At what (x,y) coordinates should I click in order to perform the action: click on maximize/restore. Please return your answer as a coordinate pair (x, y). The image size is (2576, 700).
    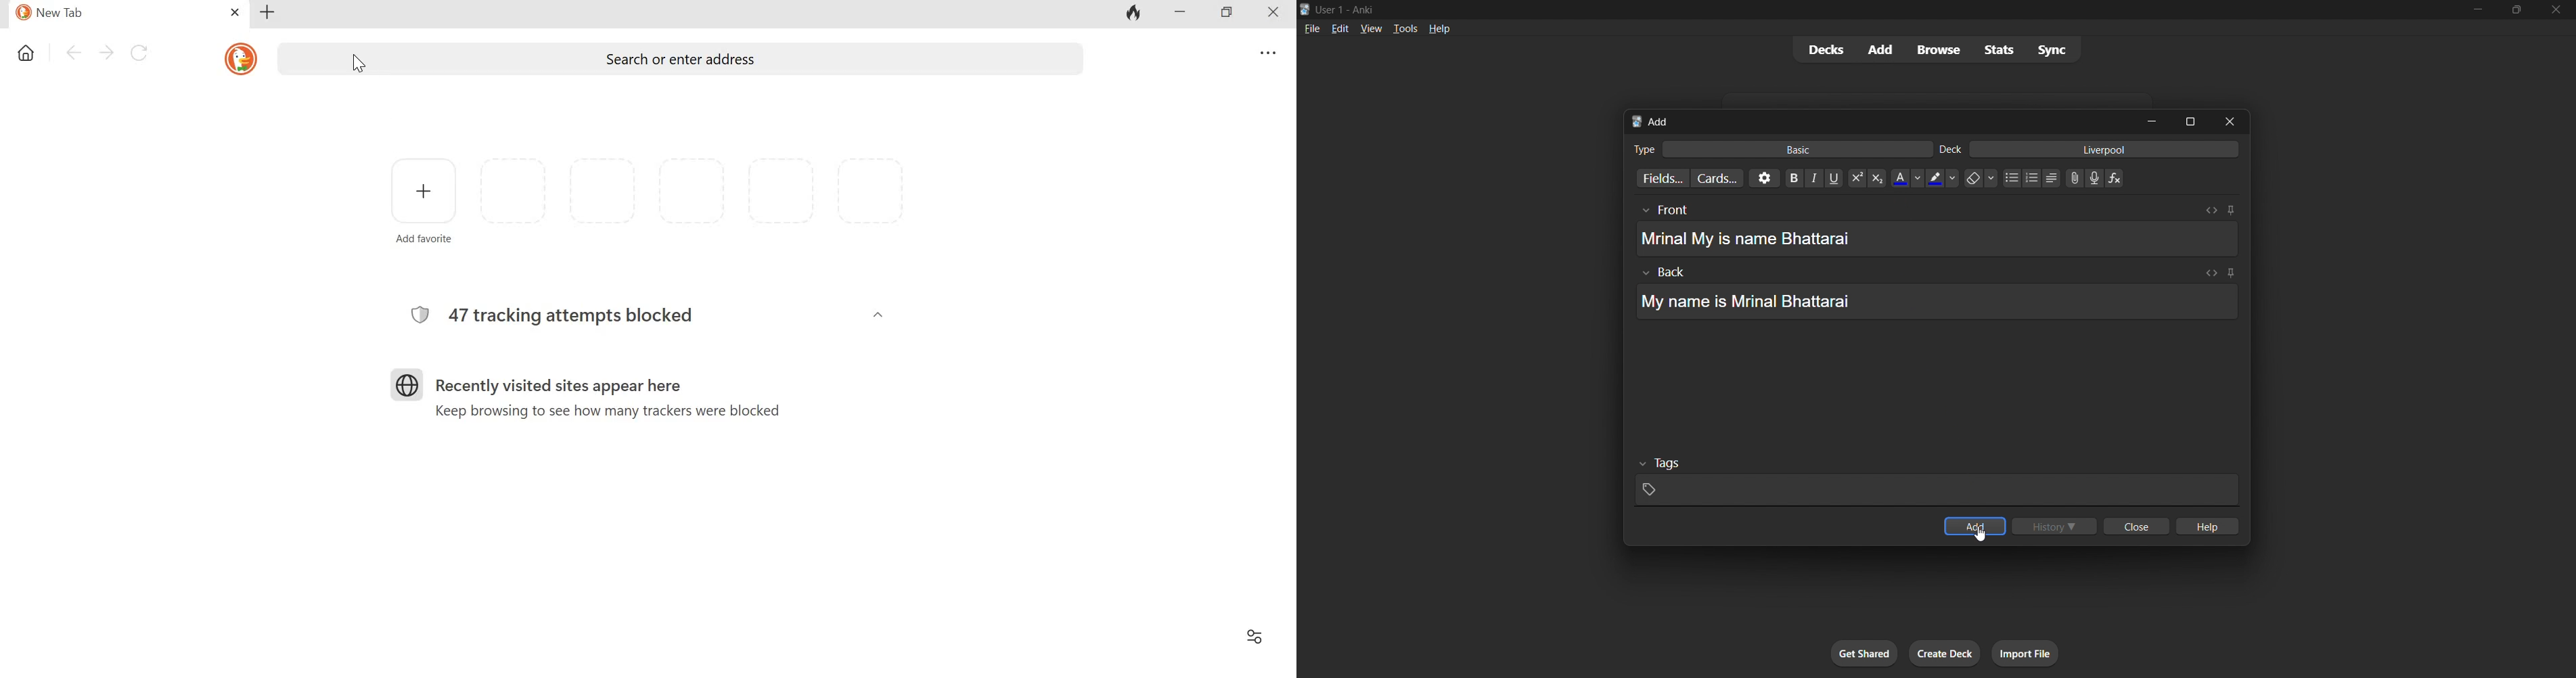
    Looking at the image, I should click on (2521, 10).